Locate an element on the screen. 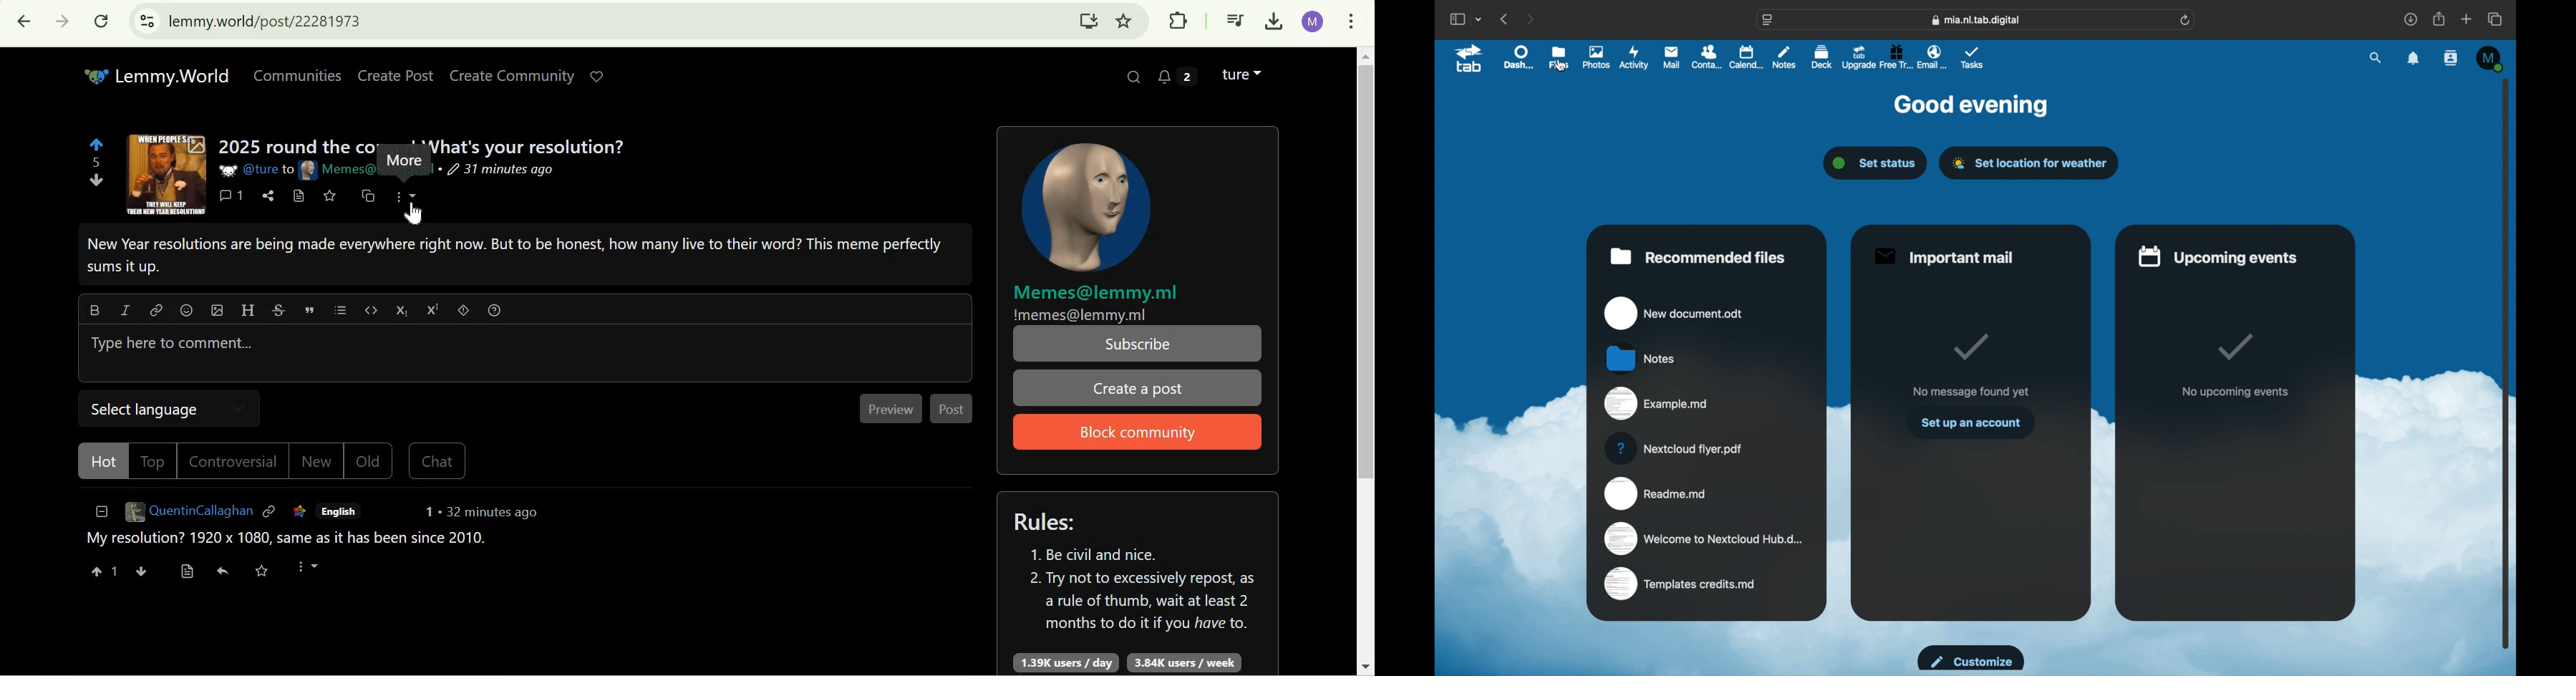 Image resolution: width=2576 pixels, height=700 pixels. lemmy.world/post/22281973 is located at coordinates (268, 21).